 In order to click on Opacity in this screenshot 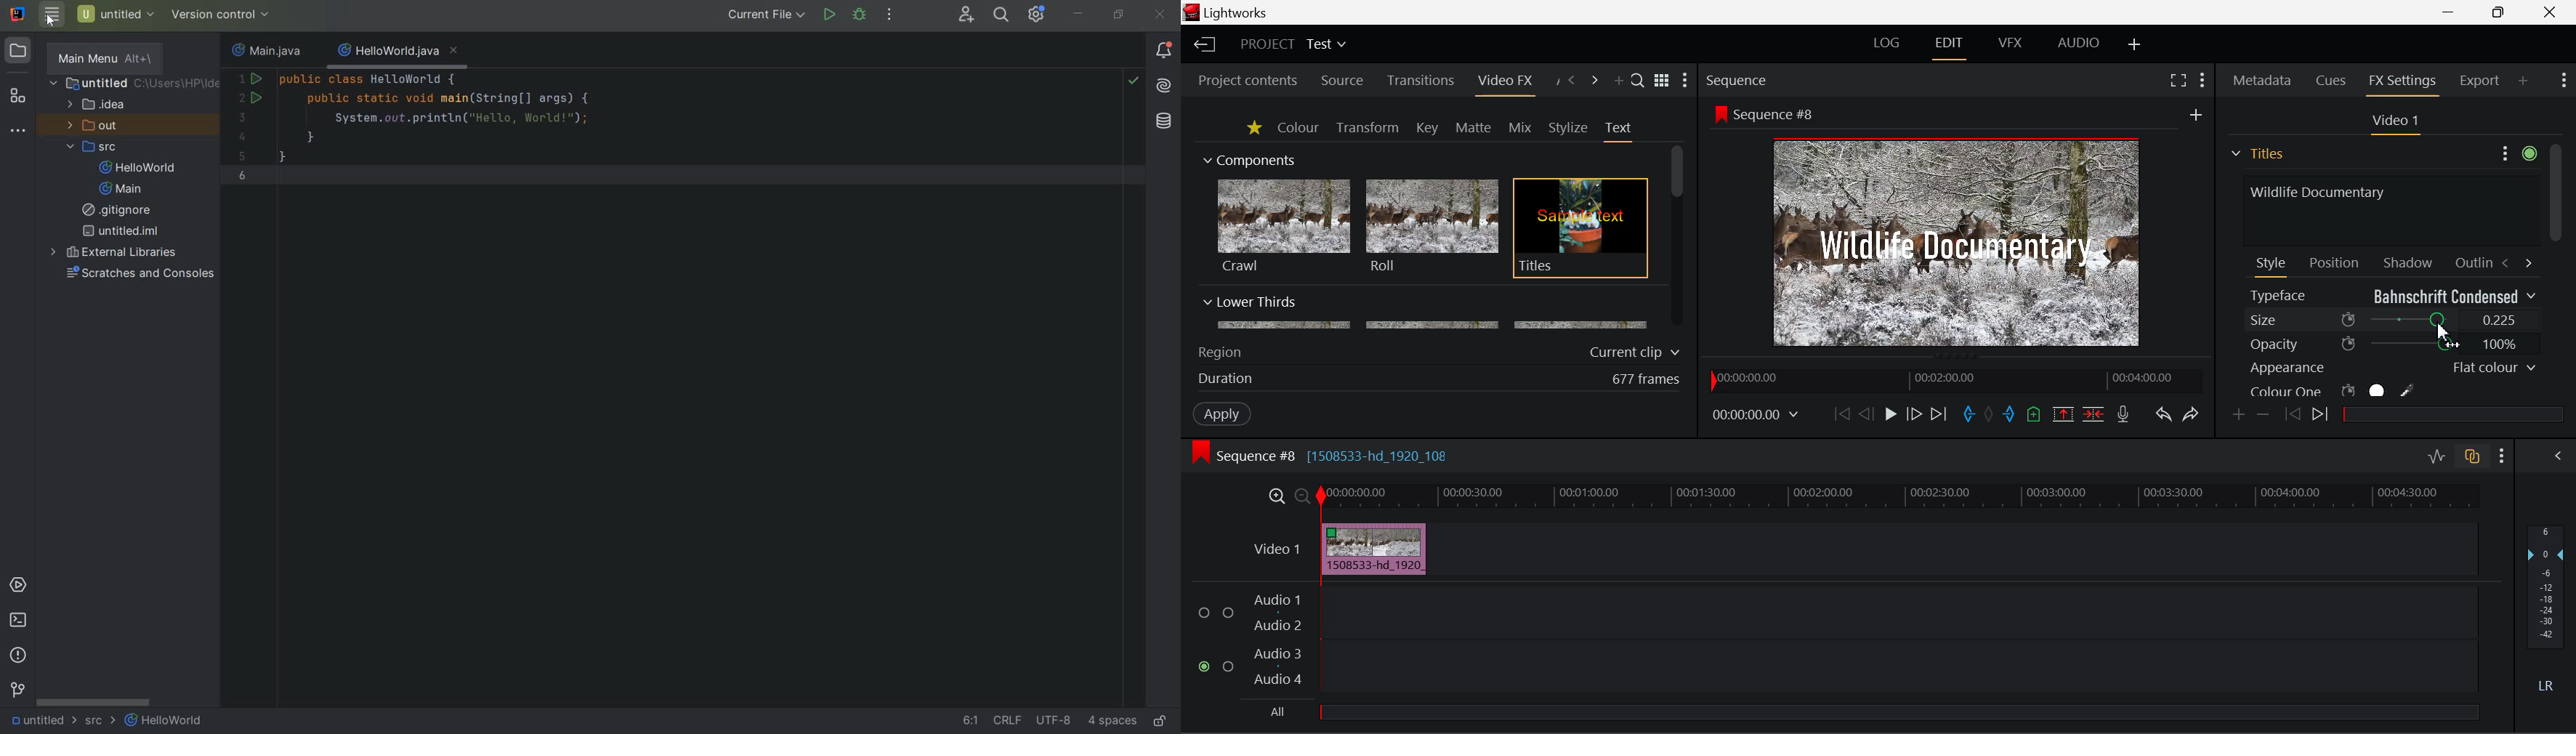, I will do `click(2393, 344)`.